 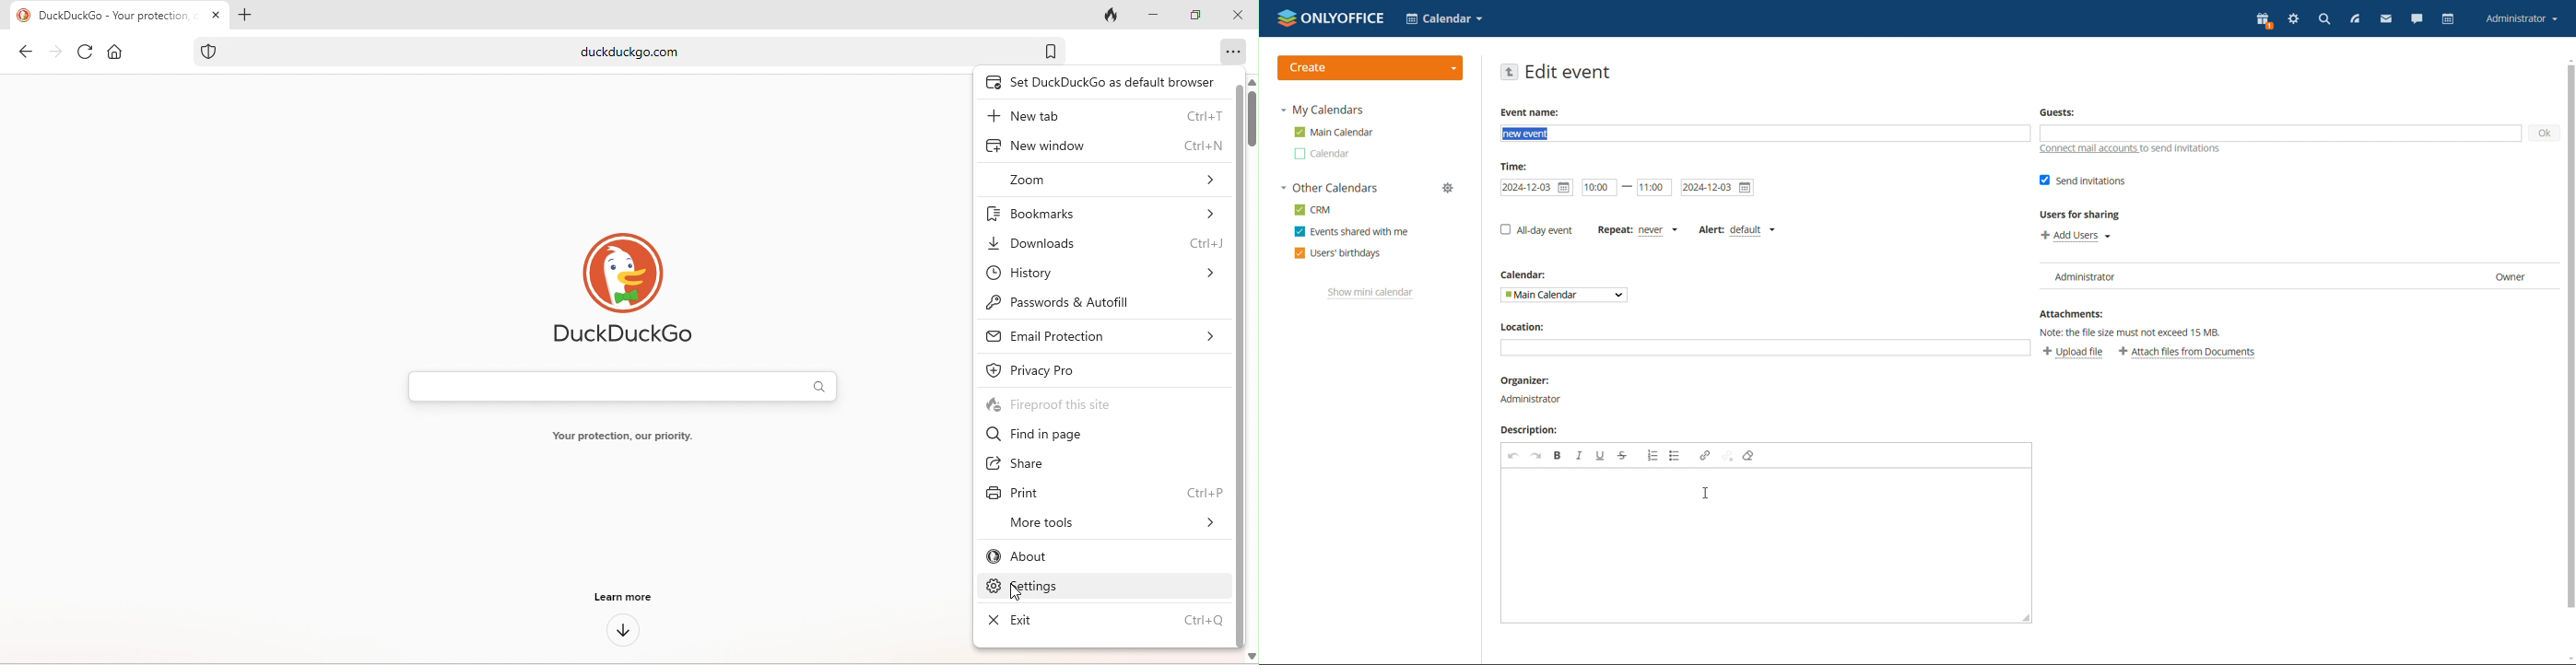 I want to click on add location, so click(x=1765, y=348).